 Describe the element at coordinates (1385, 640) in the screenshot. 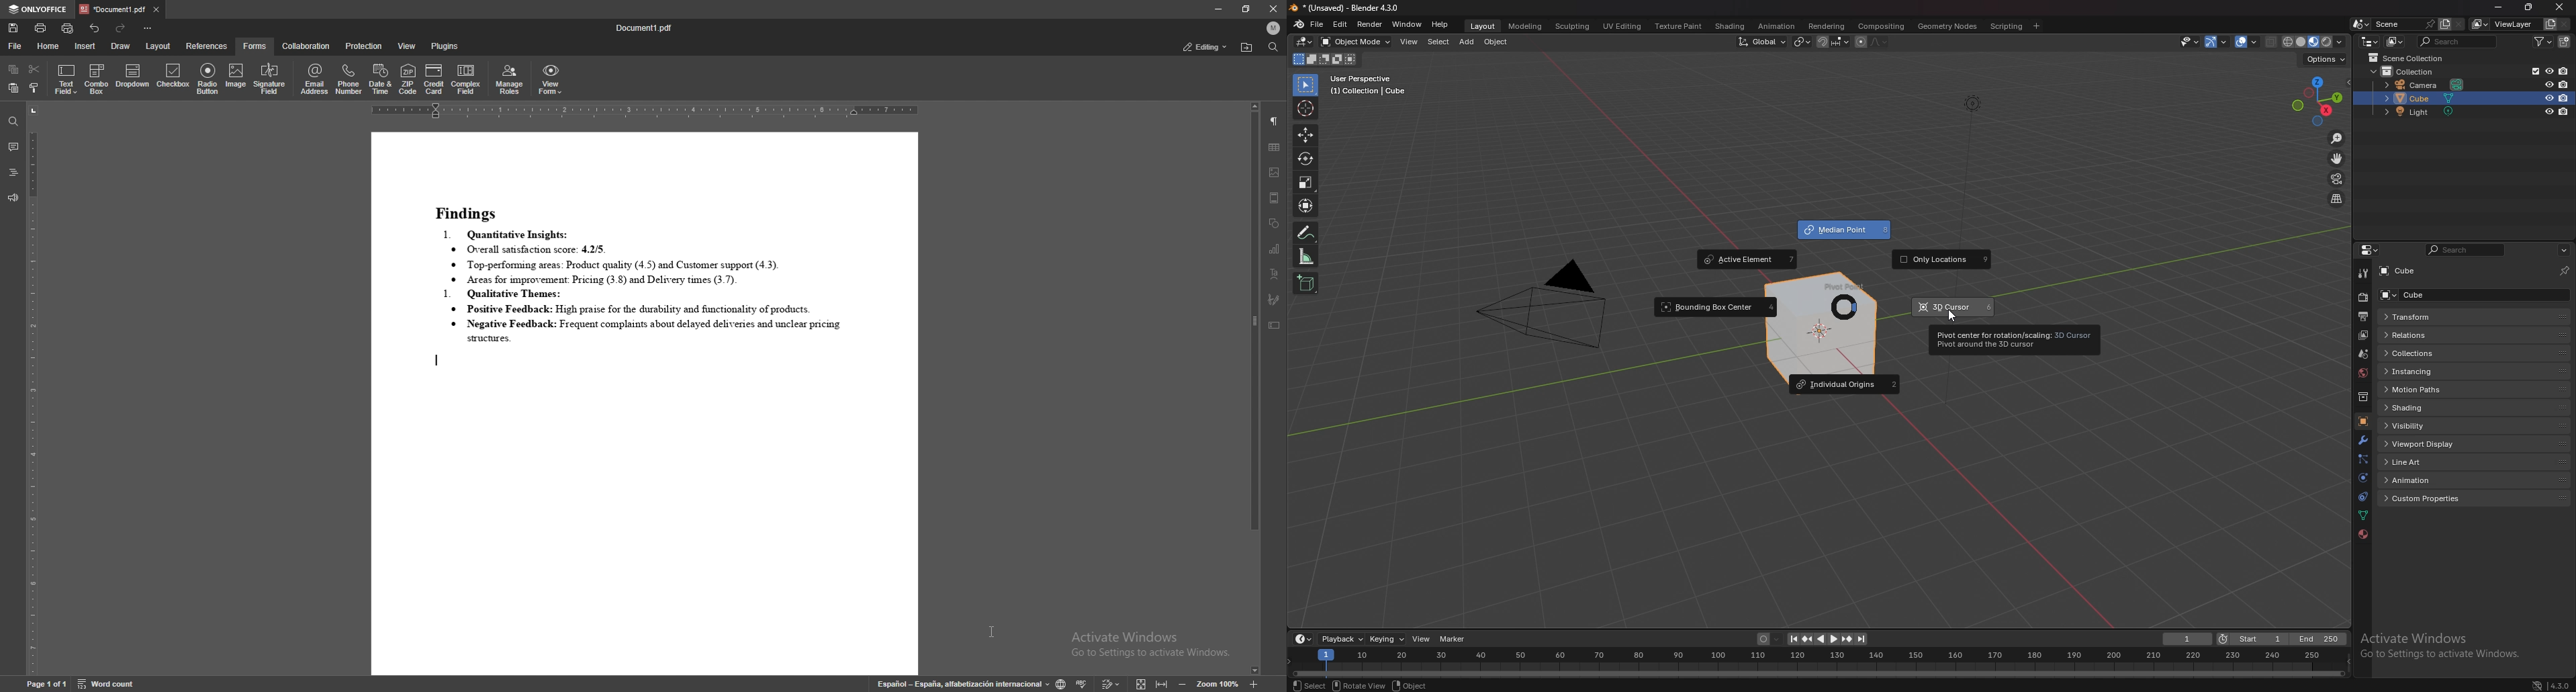

I see `keying` at that location.